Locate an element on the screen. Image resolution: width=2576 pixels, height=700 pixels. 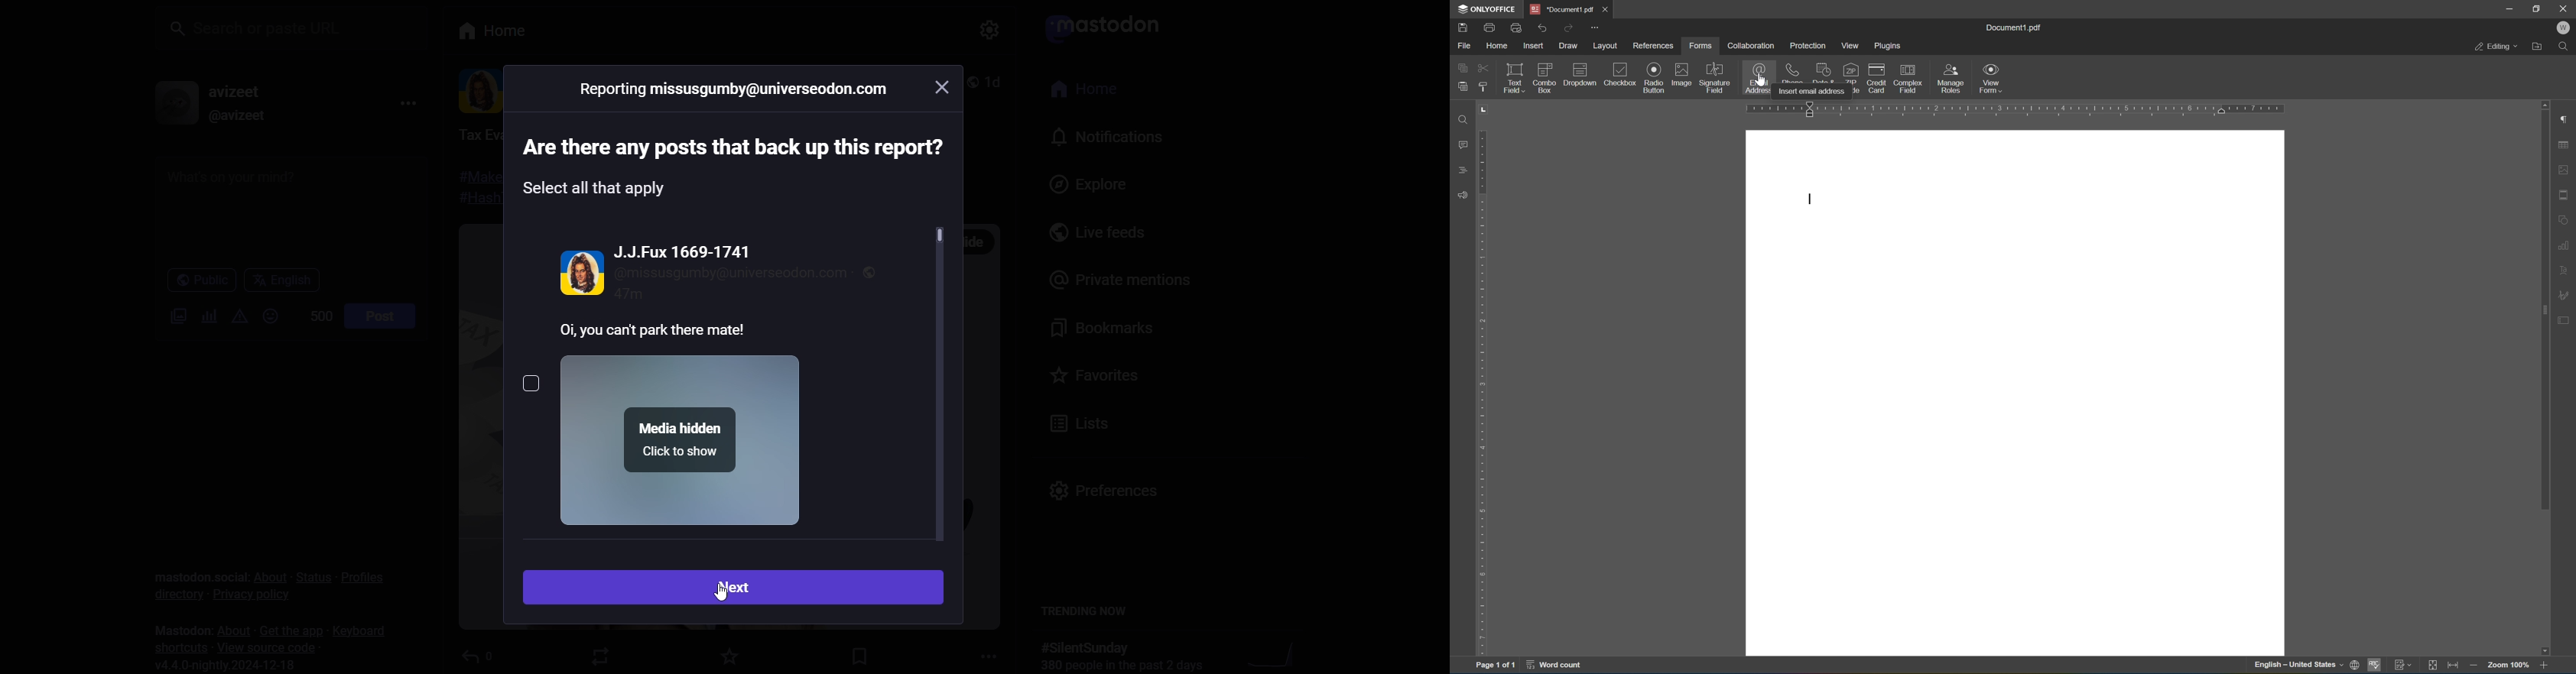
copy style is located at coordinates (1484, 88).